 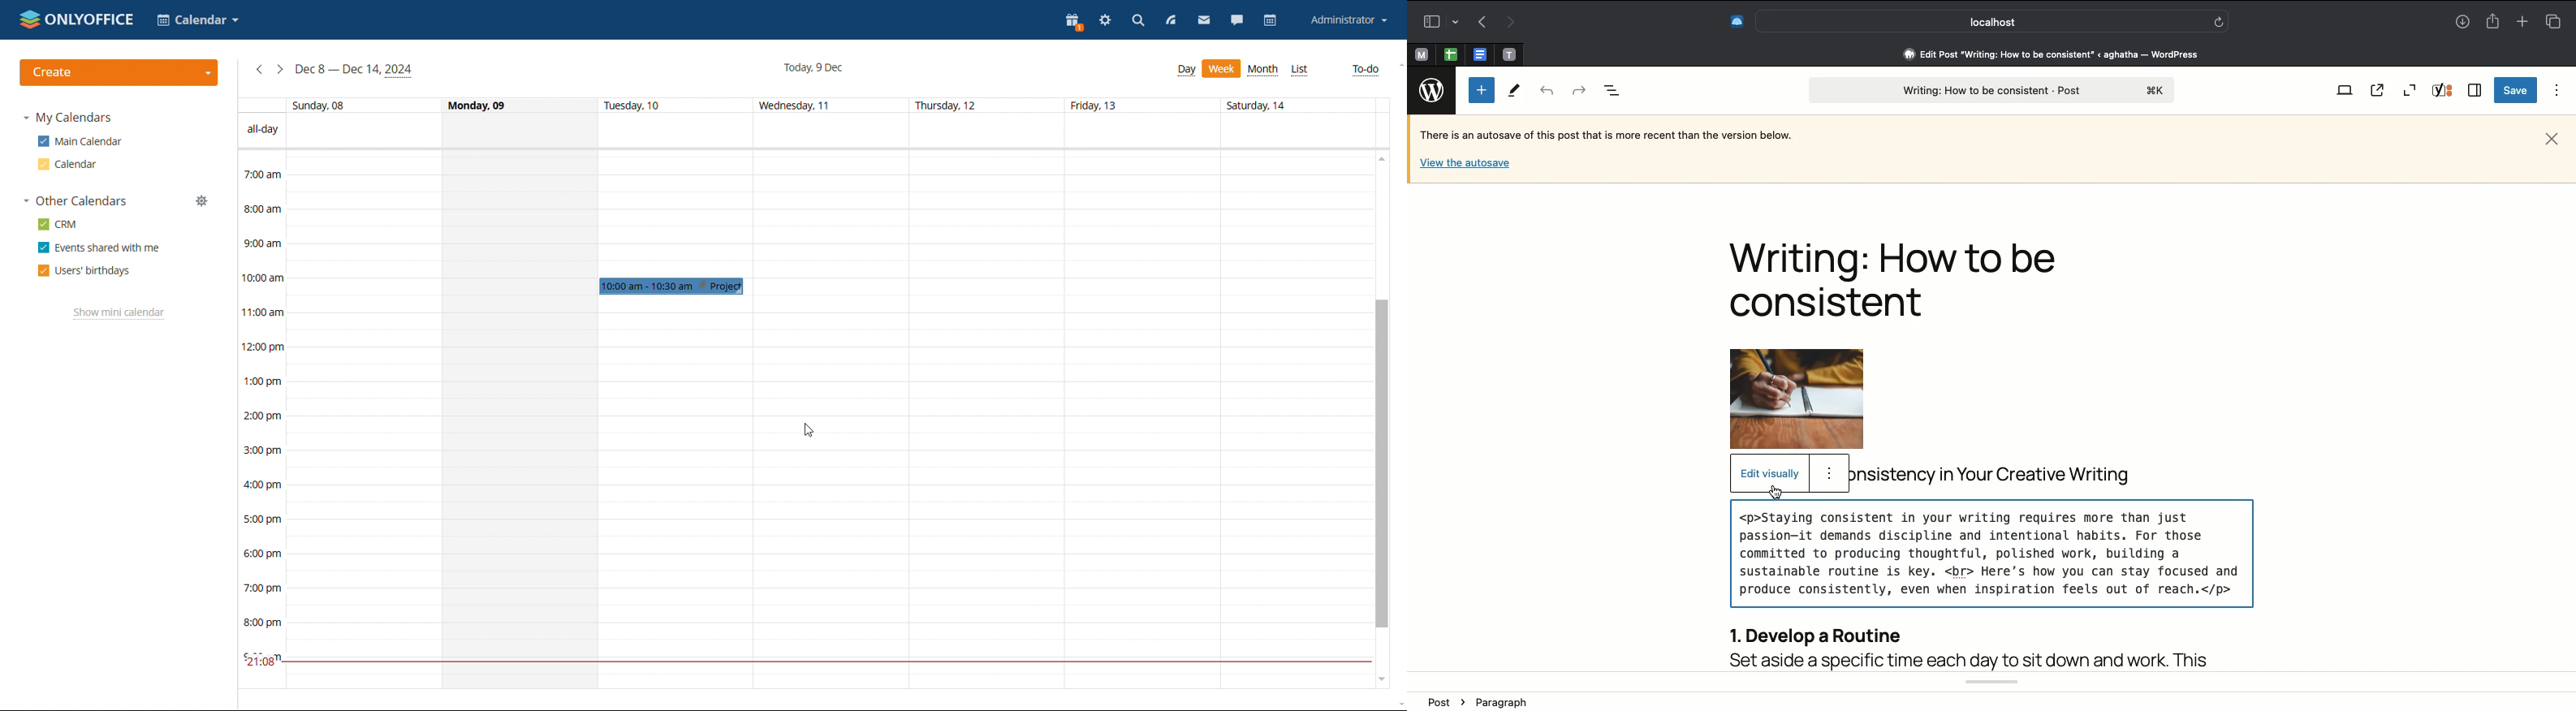 What do you see at coordinates (809, 432) in the screenshot?
I see `cursor` at bounding box center [809, 432].